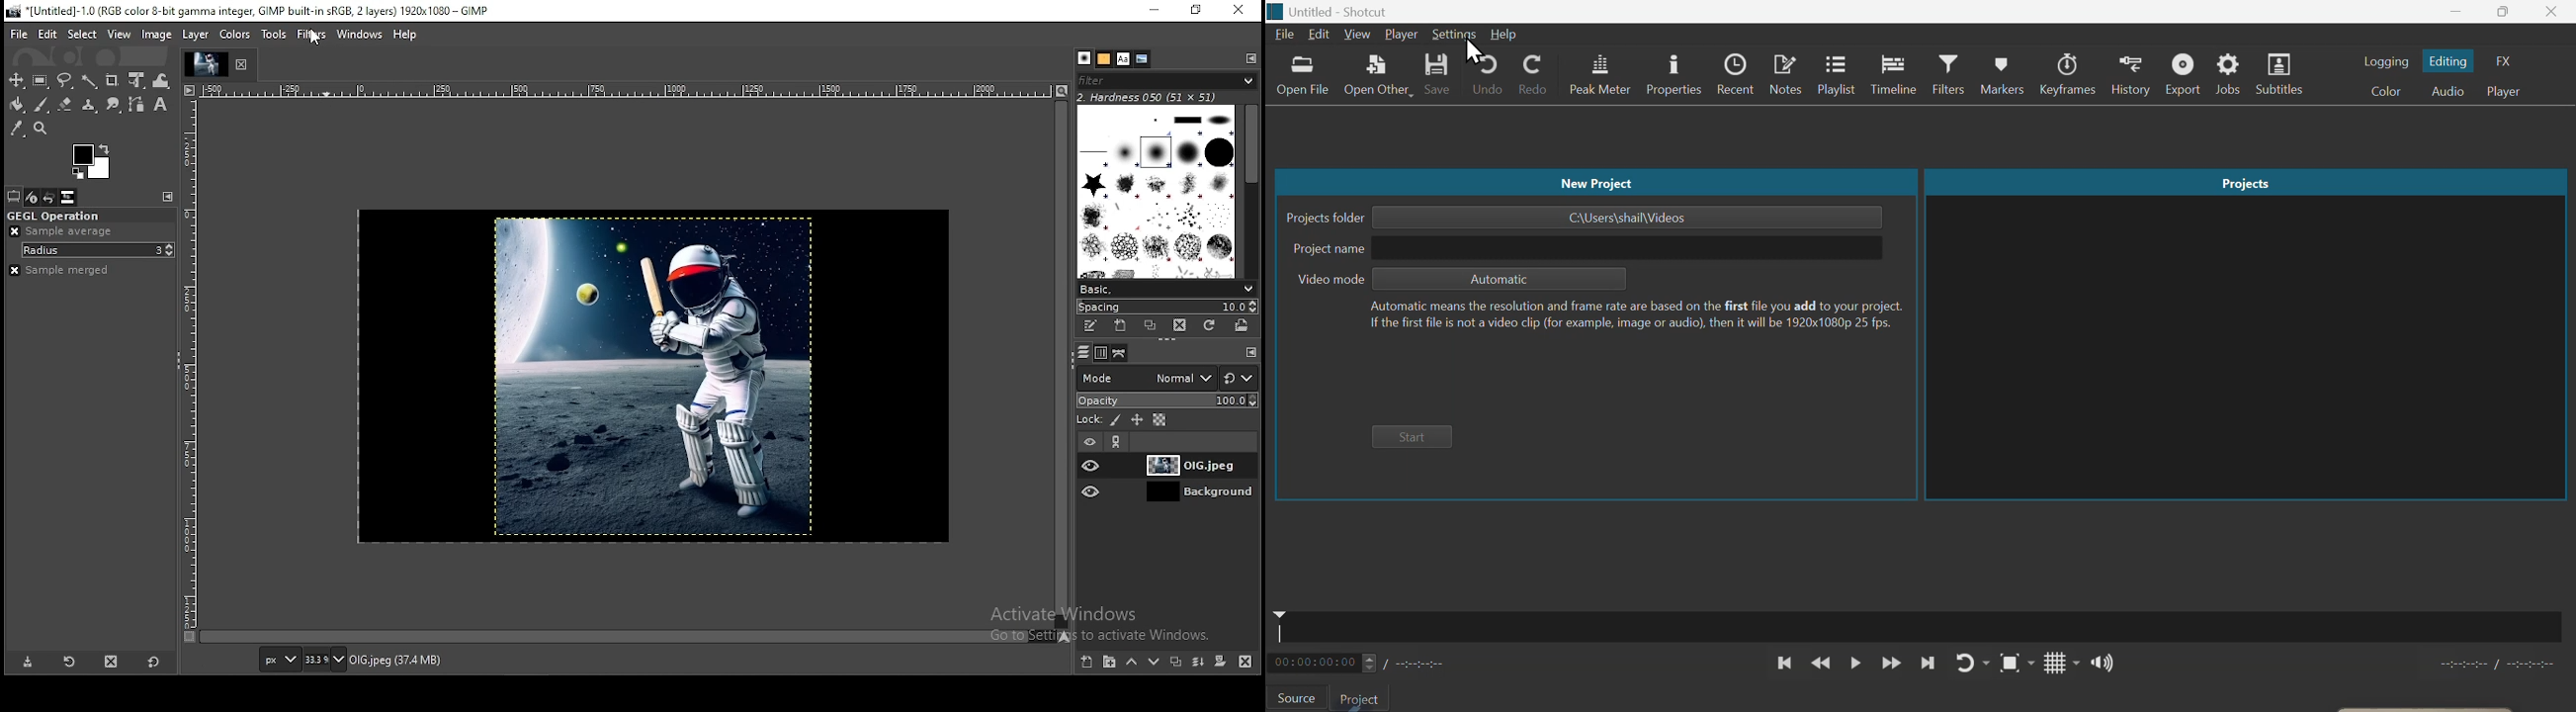 The height and width of the screenshot is (728, 2576). I want to click on New project, so click(1595, 182).